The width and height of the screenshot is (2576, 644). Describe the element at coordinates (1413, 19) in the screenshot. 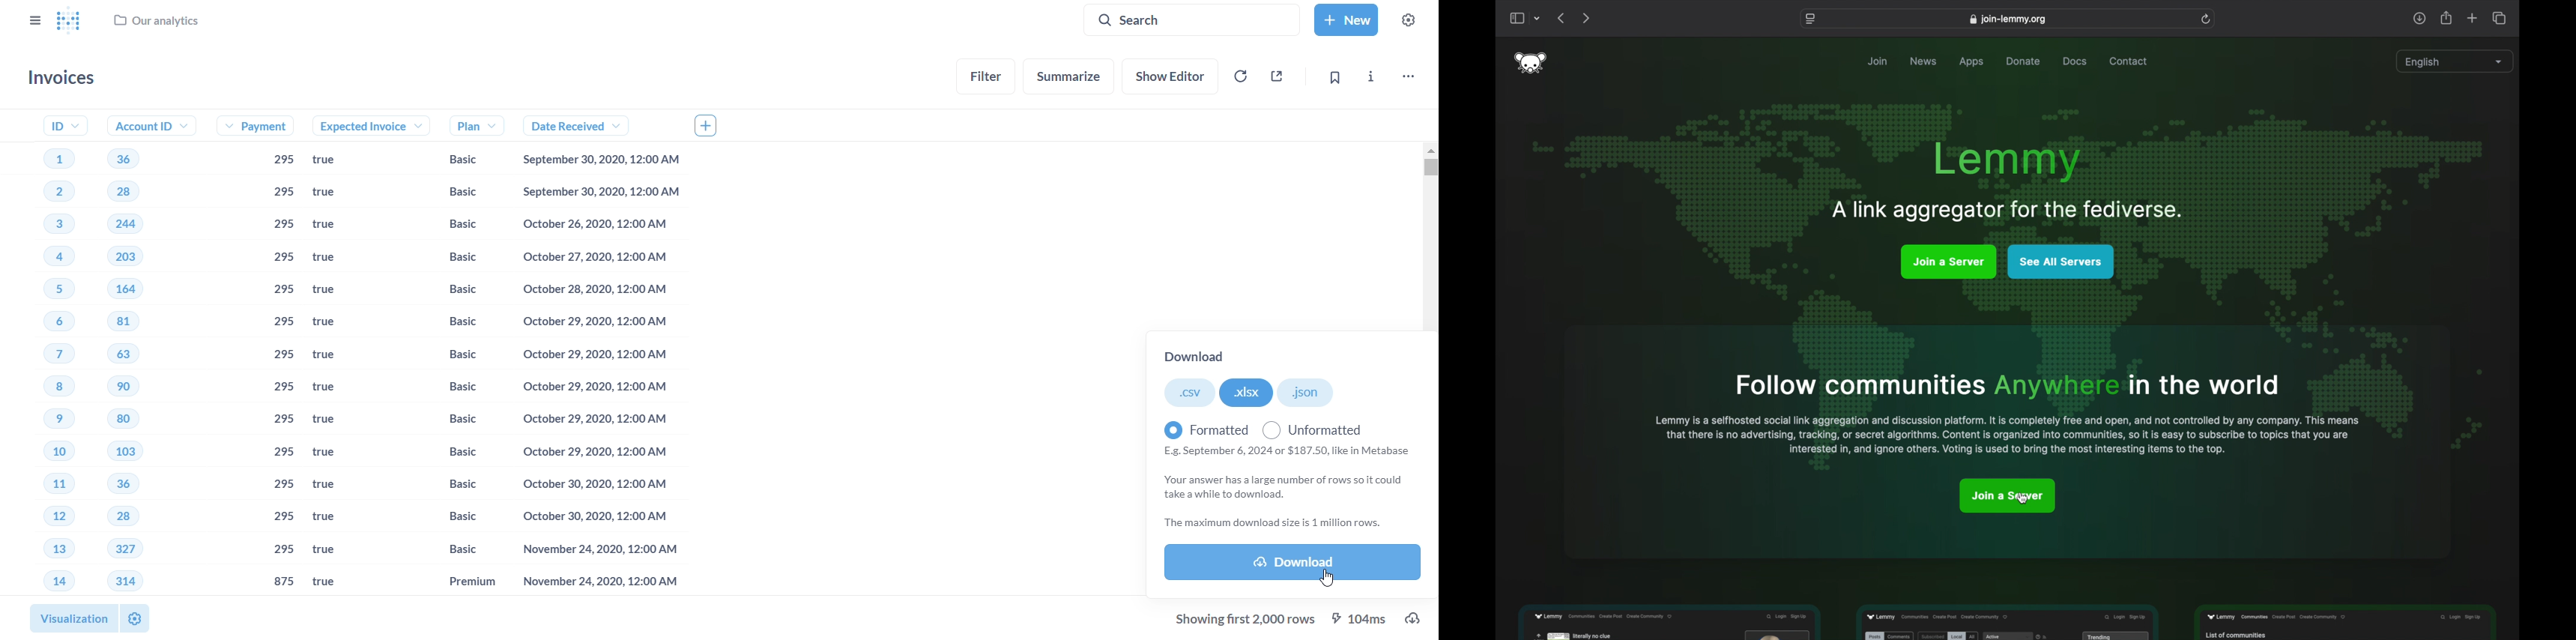

I see `settings` at that location.